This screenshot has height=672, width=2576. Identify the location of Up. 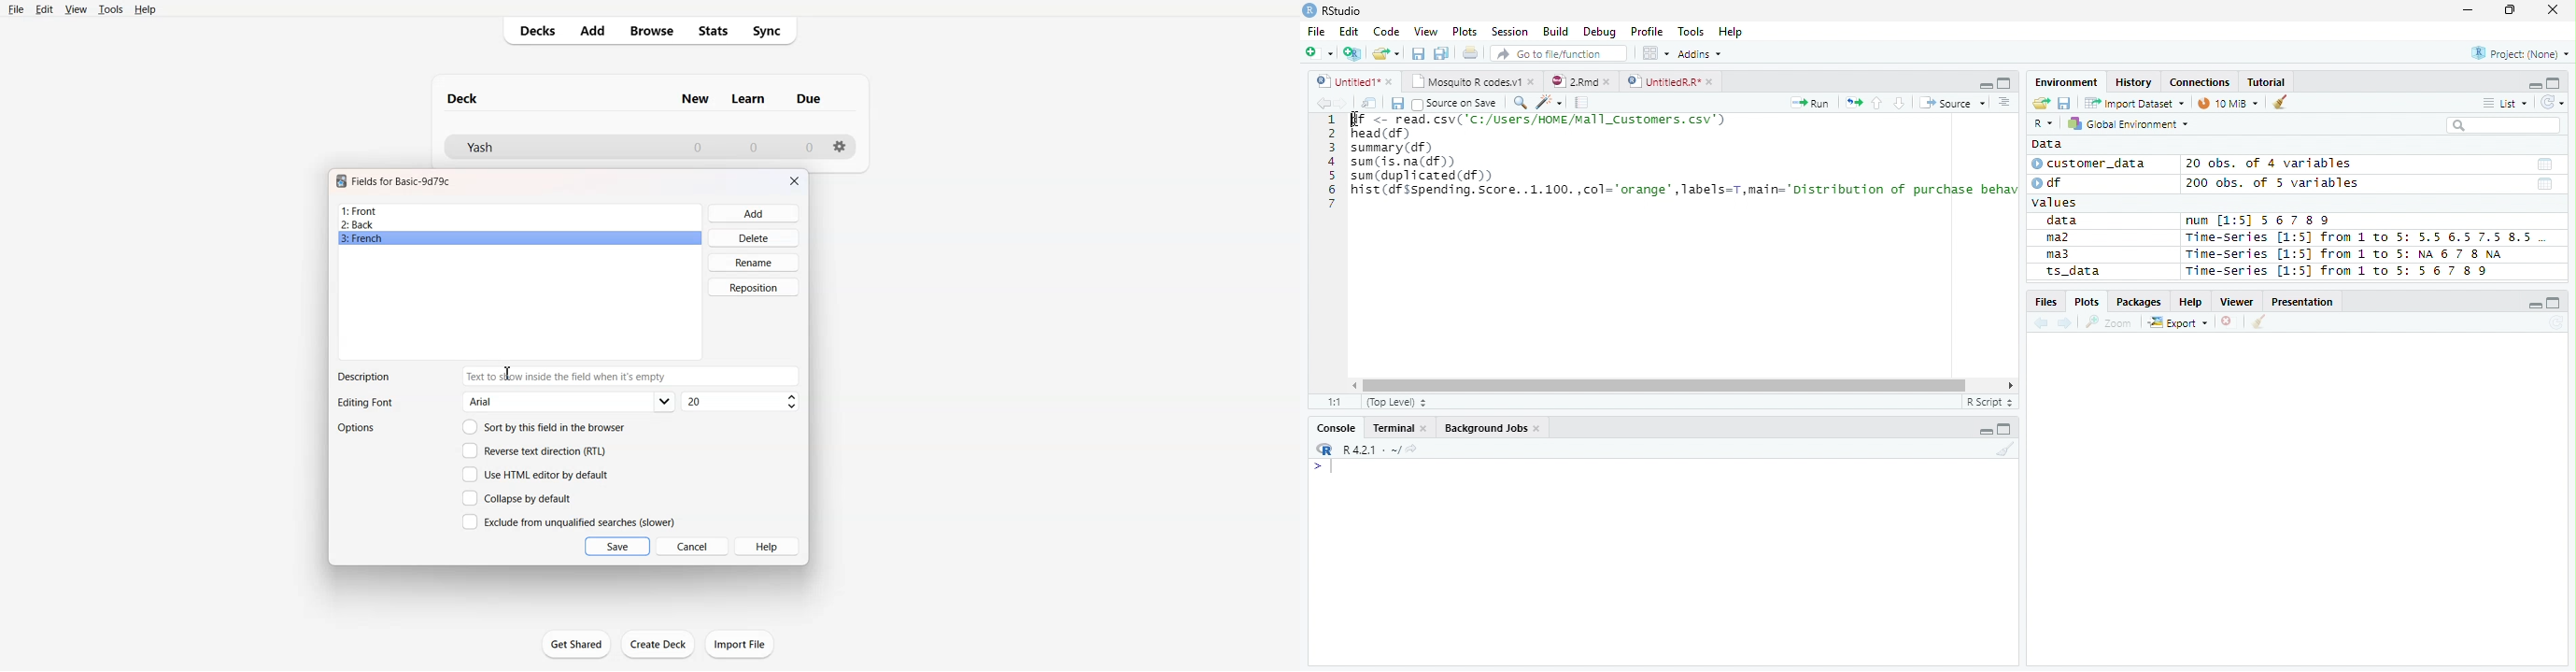
(1876, 104).